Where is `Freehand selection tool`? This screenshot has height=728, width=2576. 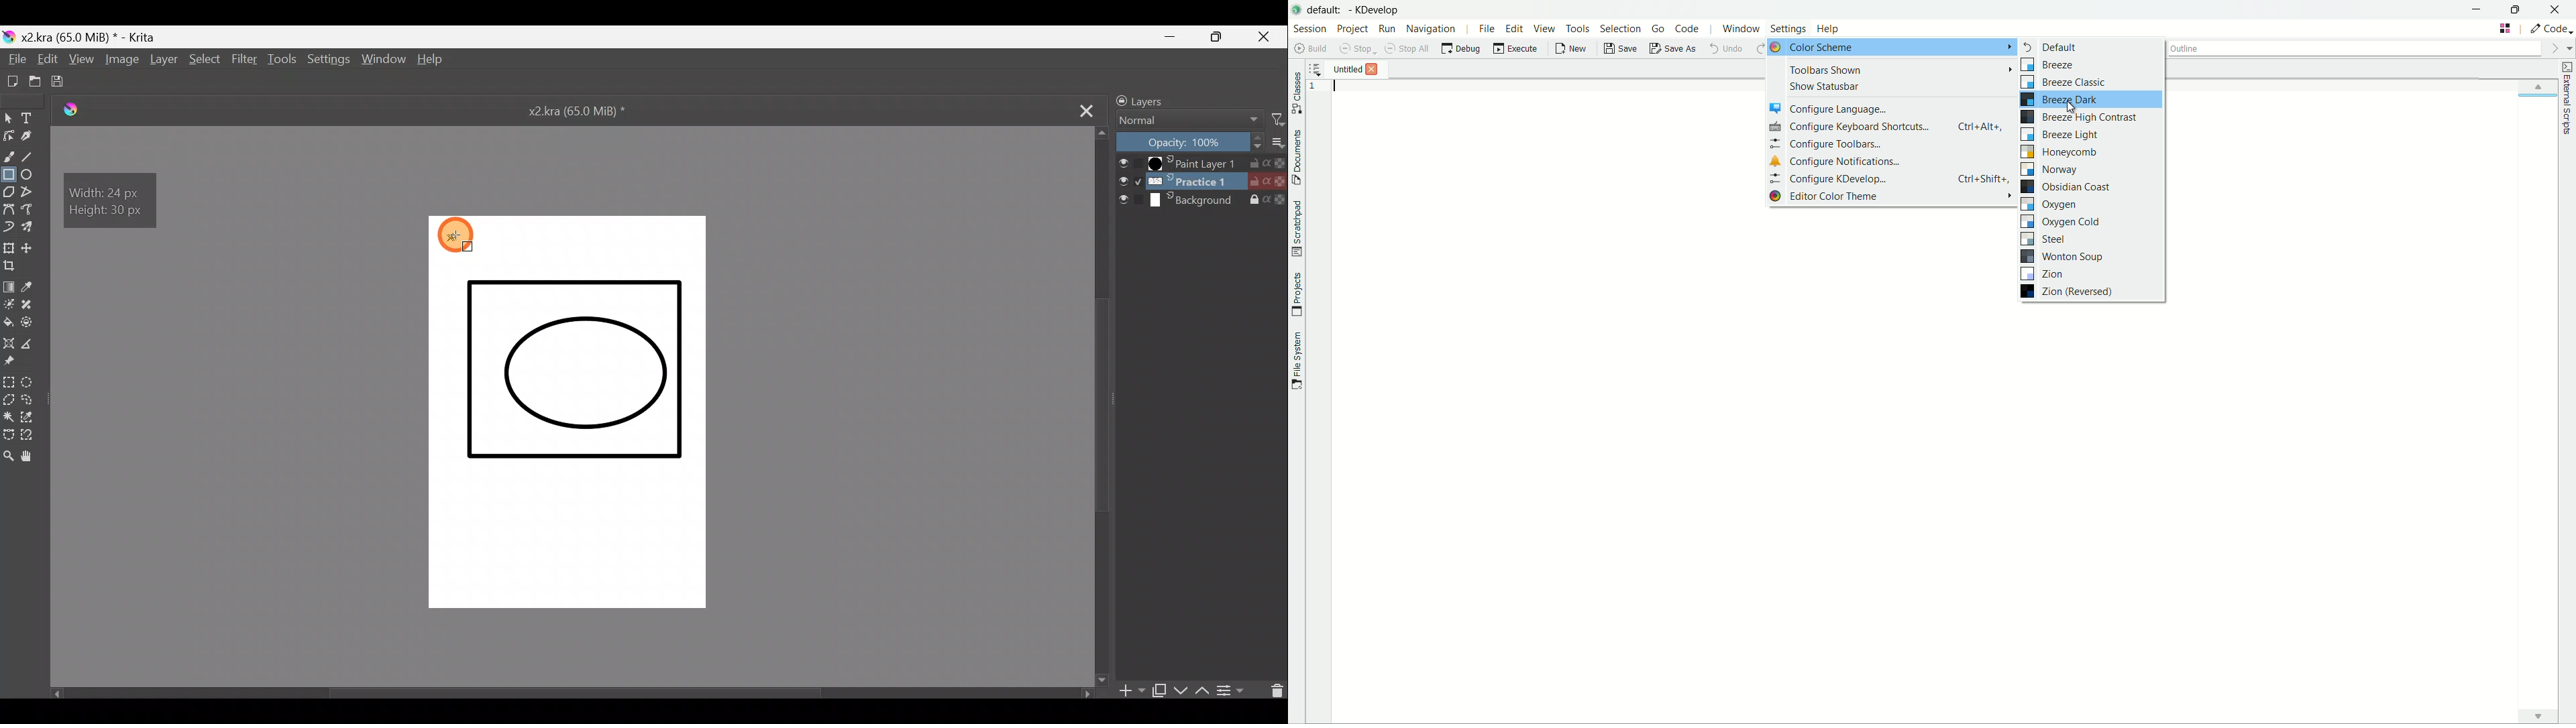
Freehand selection tool is located at coordinates (30, 401).